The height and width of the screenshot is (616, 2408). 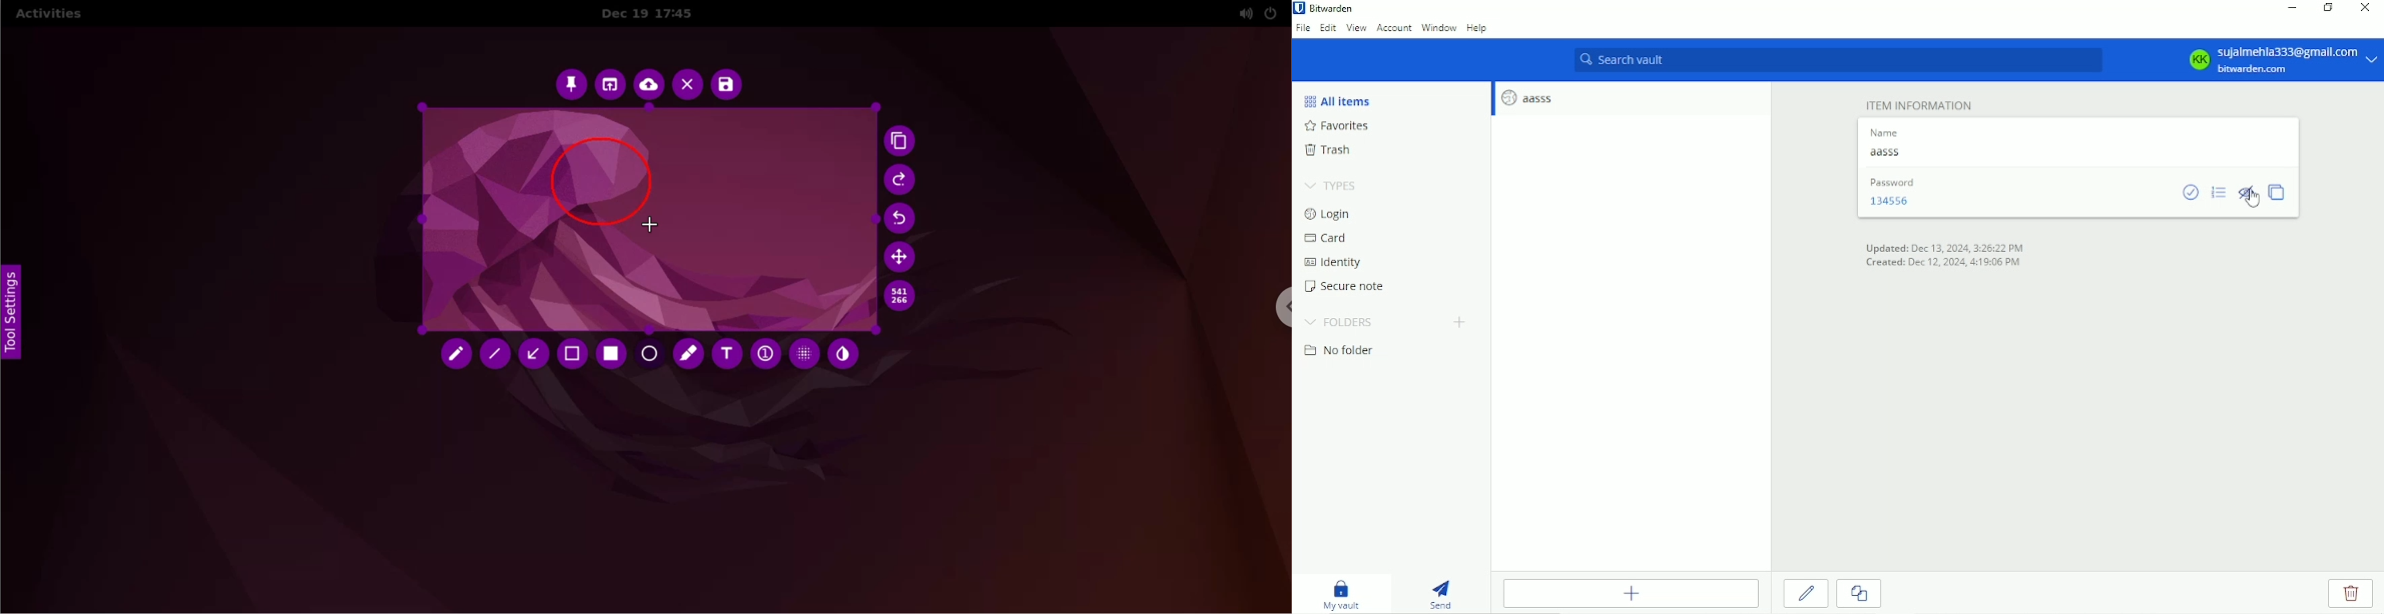 I want to click on Copy password, so click(x=2281, y=192).